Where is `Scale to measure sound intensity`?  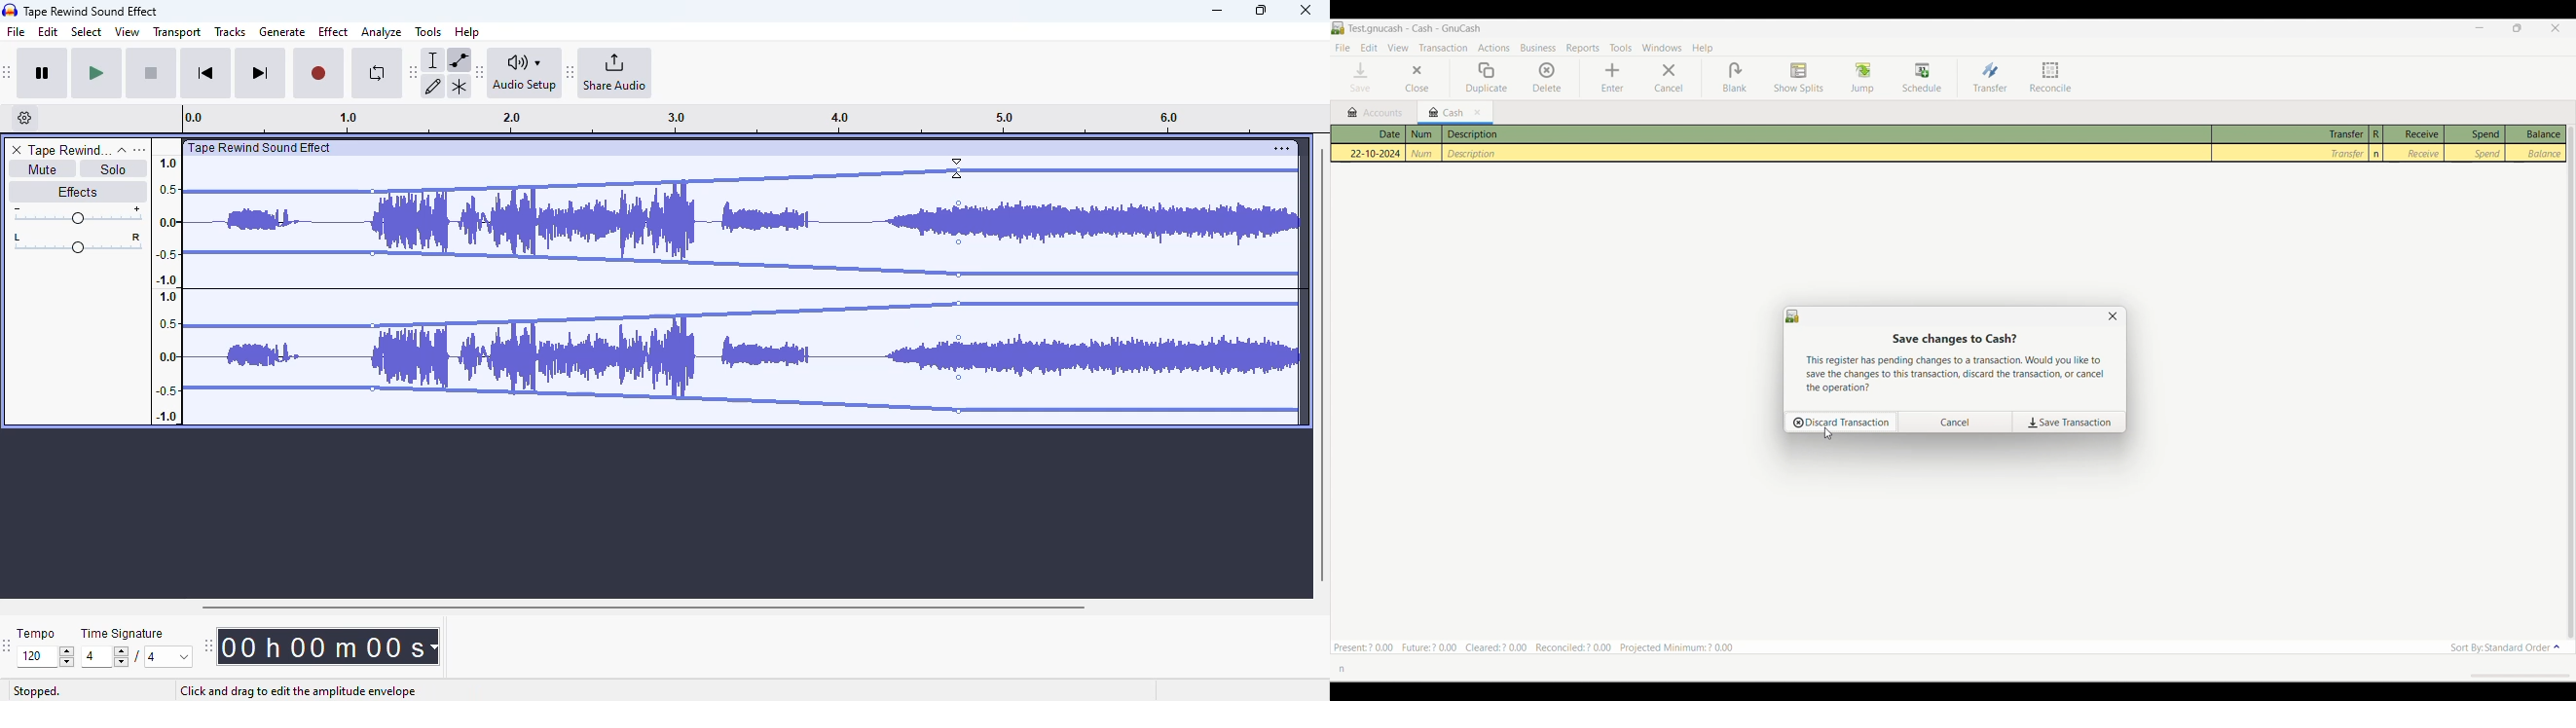
Scale to measure sound intensity is located at coordinates (167, 288).